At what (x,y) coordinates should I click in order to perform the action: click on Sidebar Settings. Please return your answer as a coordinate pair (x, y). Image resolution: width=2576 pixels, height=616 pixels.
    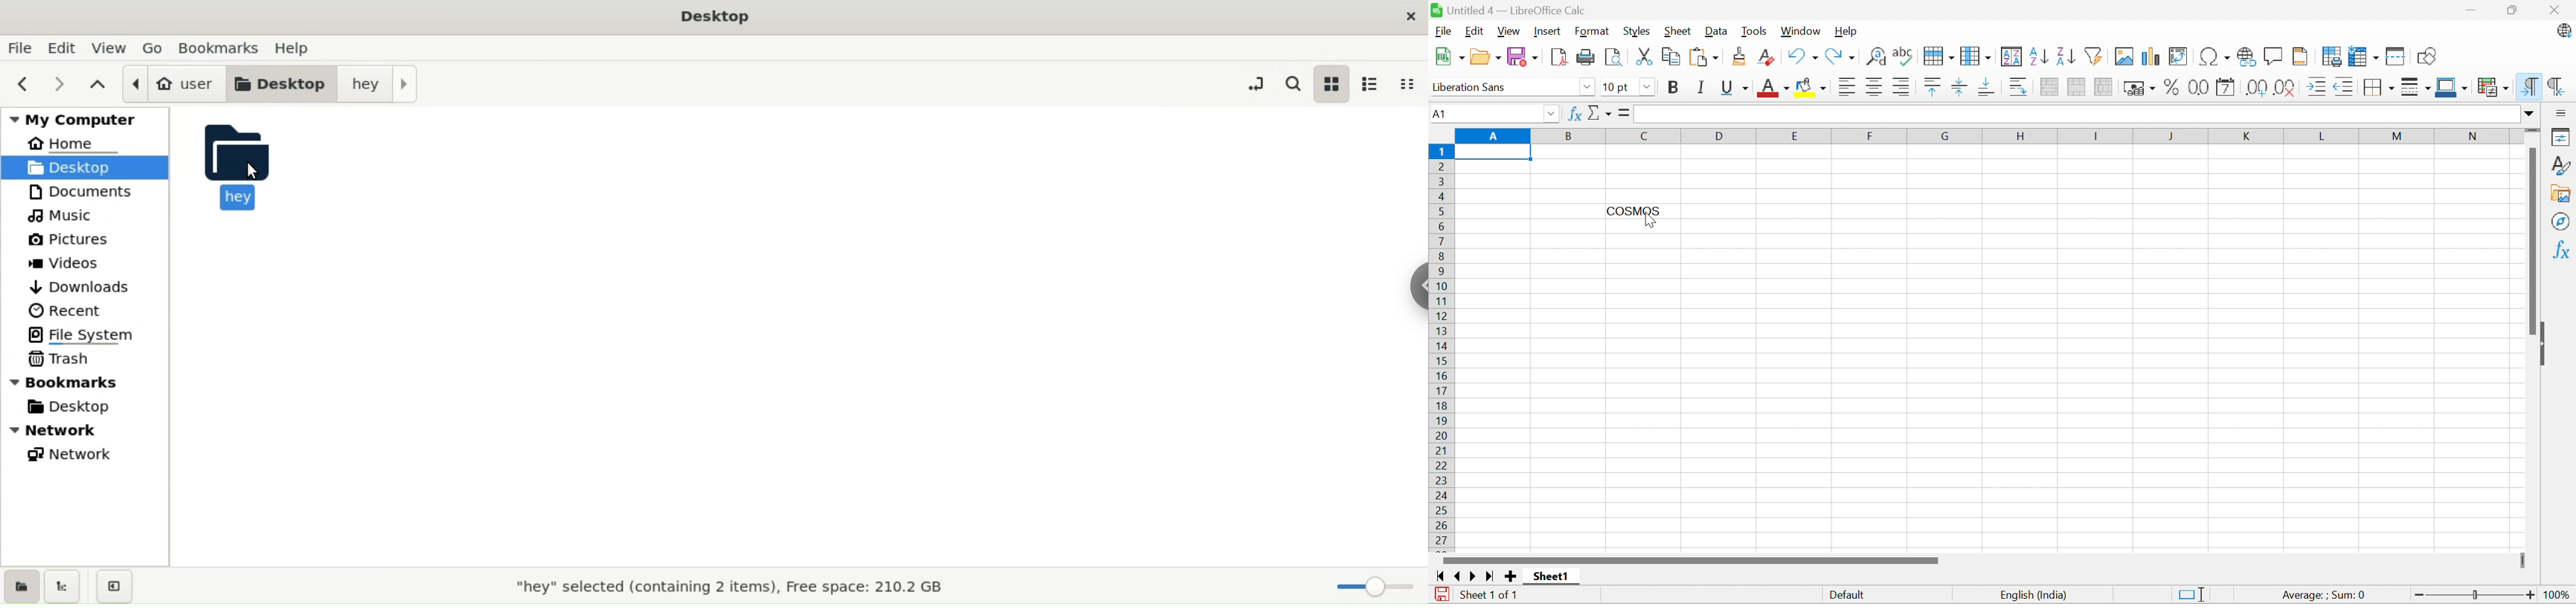
    Looking at the image, I should click on (2563, 112).